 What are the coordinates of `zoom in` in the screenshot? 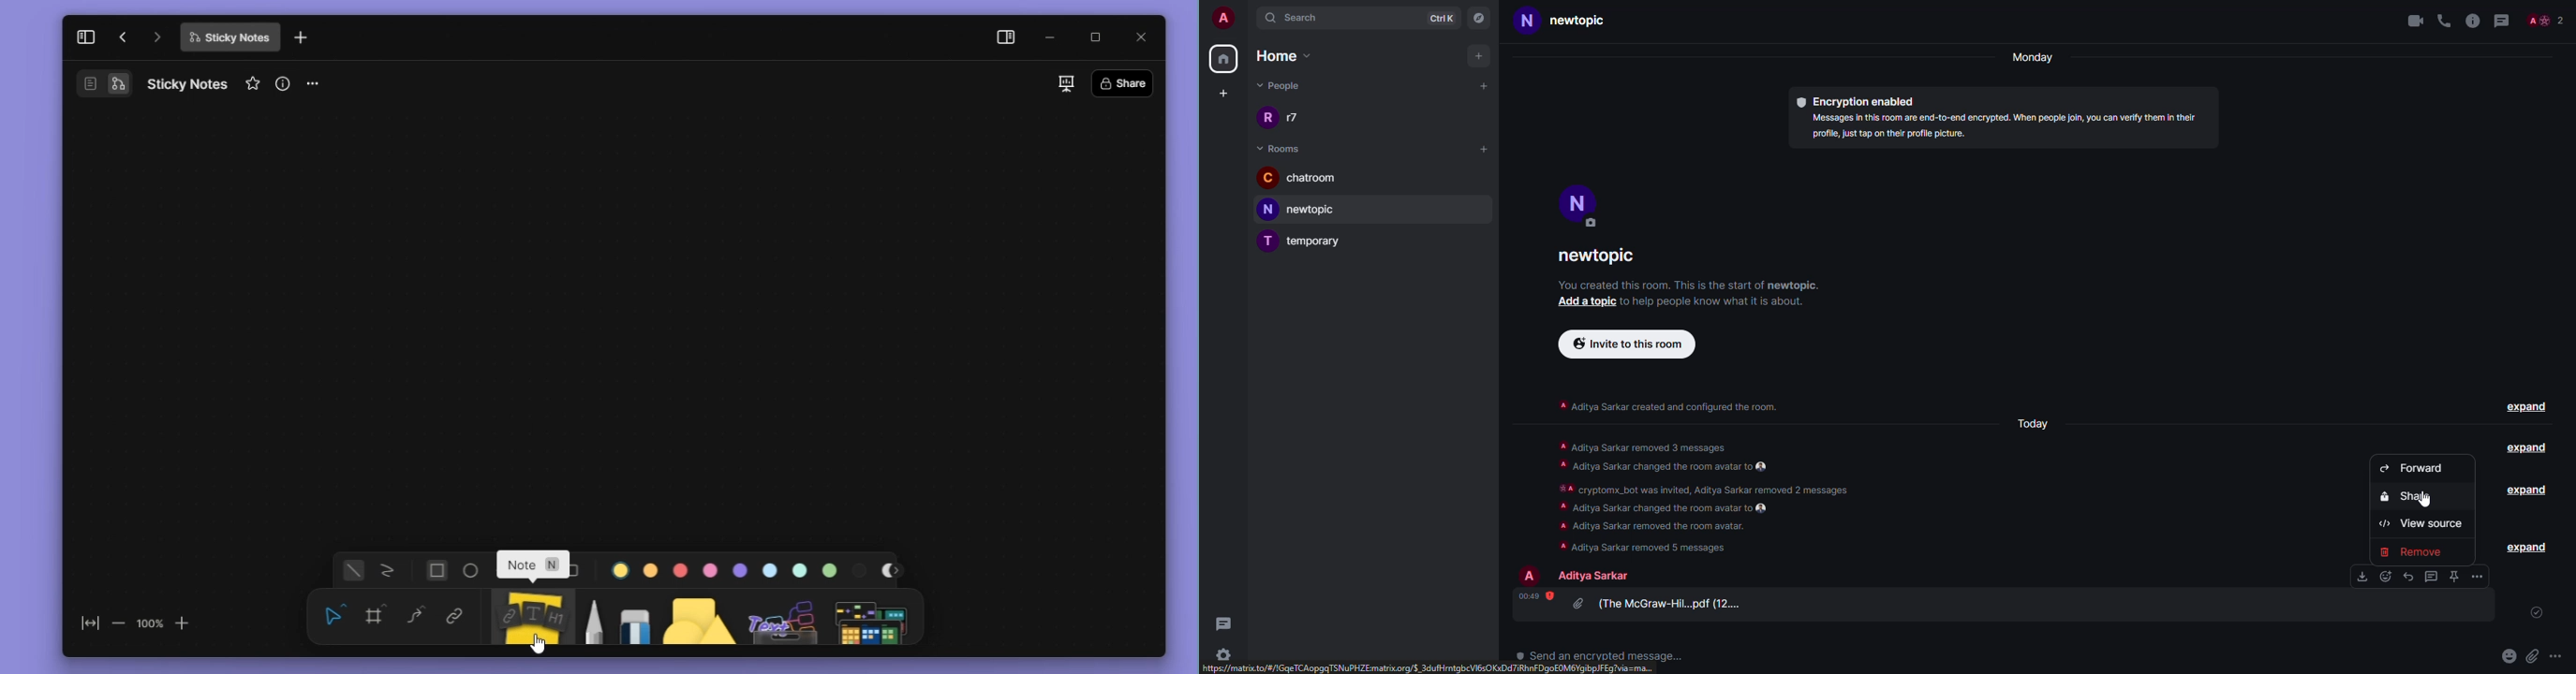 It's located at (188, 622).